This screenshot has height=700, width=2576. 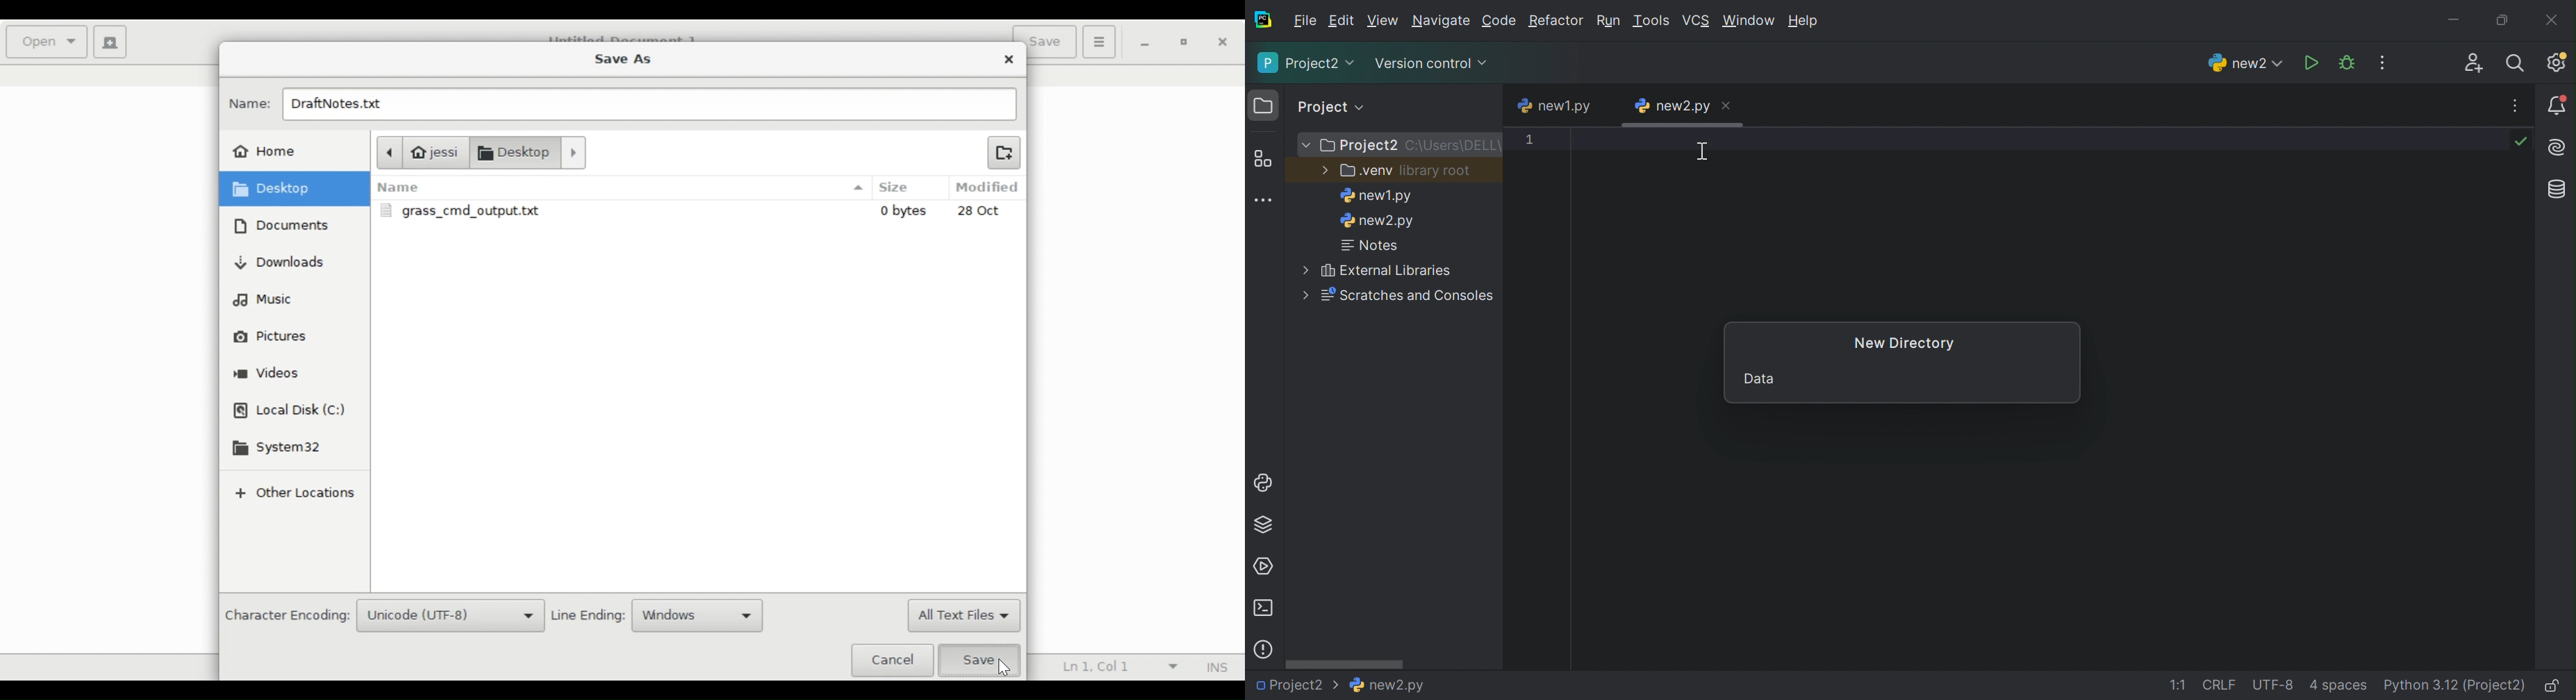 I want to click on All Text Files, so click(x=963, y=616).